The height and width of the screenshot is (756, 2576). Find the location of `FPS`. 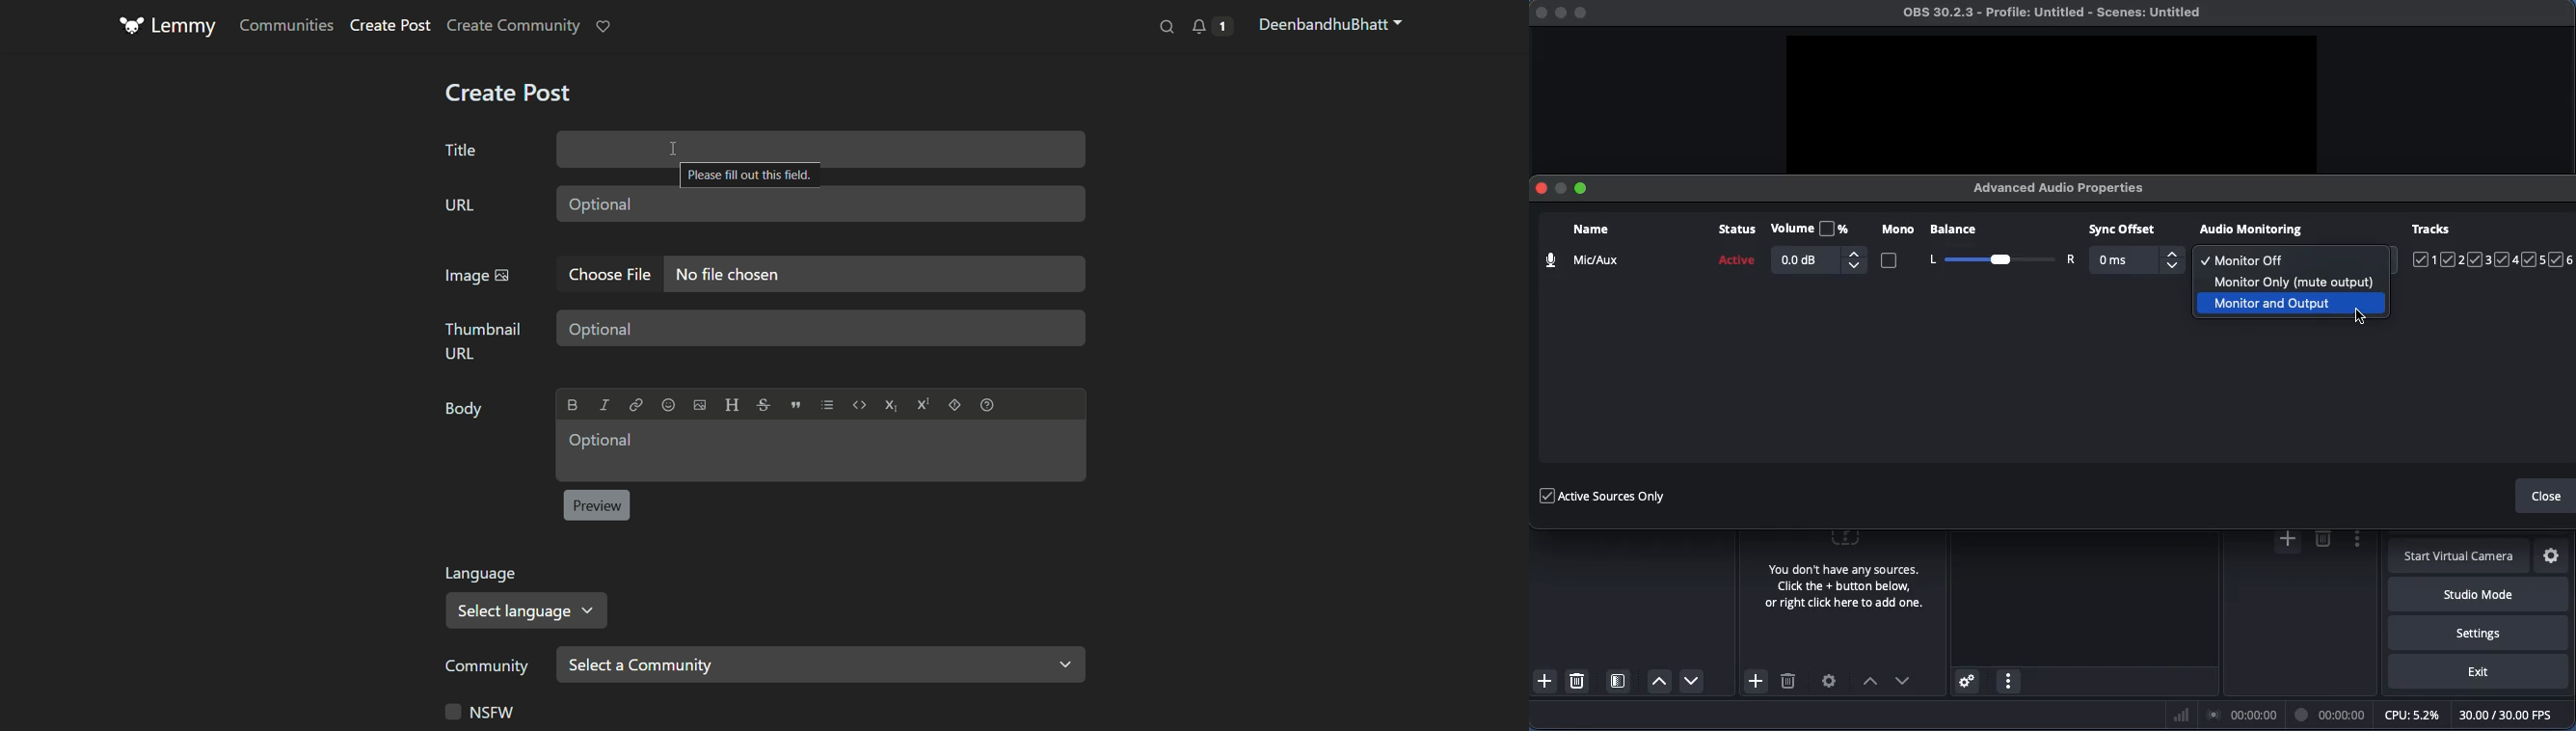

FPS is located at coordinates (2514, 715).